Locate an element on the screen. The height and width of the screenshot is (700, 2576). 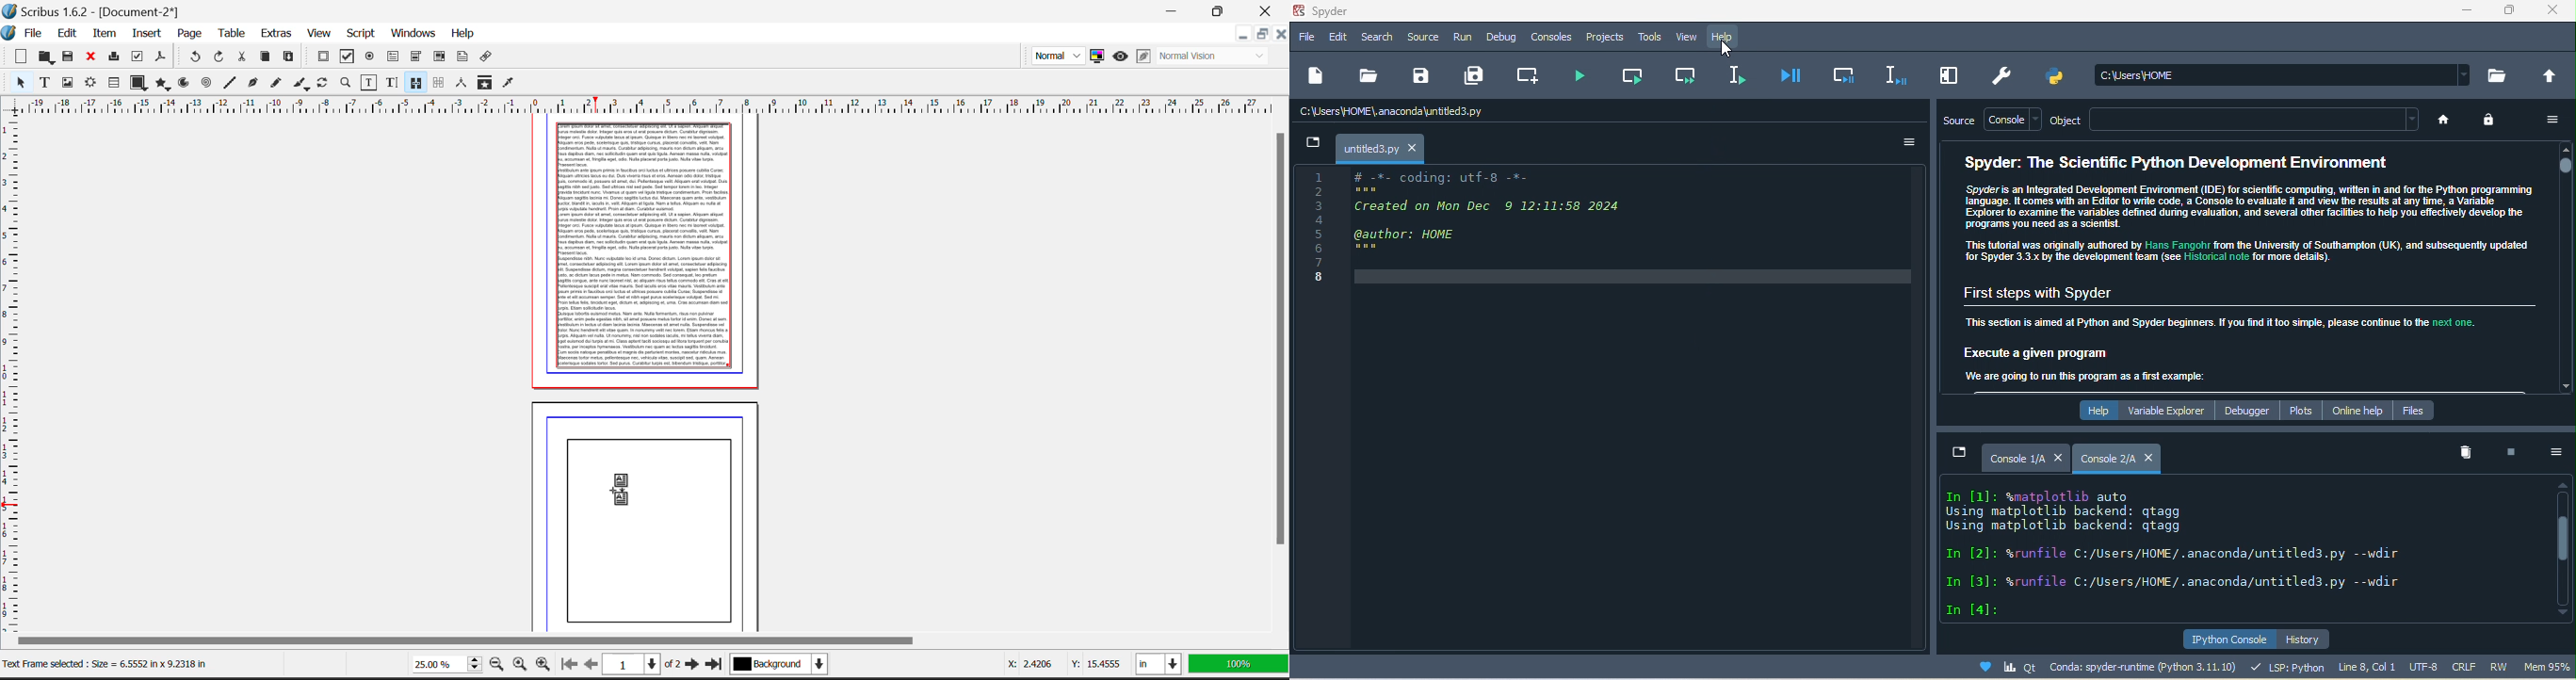
PDF Checkbox is located at coordinates (323, 57).